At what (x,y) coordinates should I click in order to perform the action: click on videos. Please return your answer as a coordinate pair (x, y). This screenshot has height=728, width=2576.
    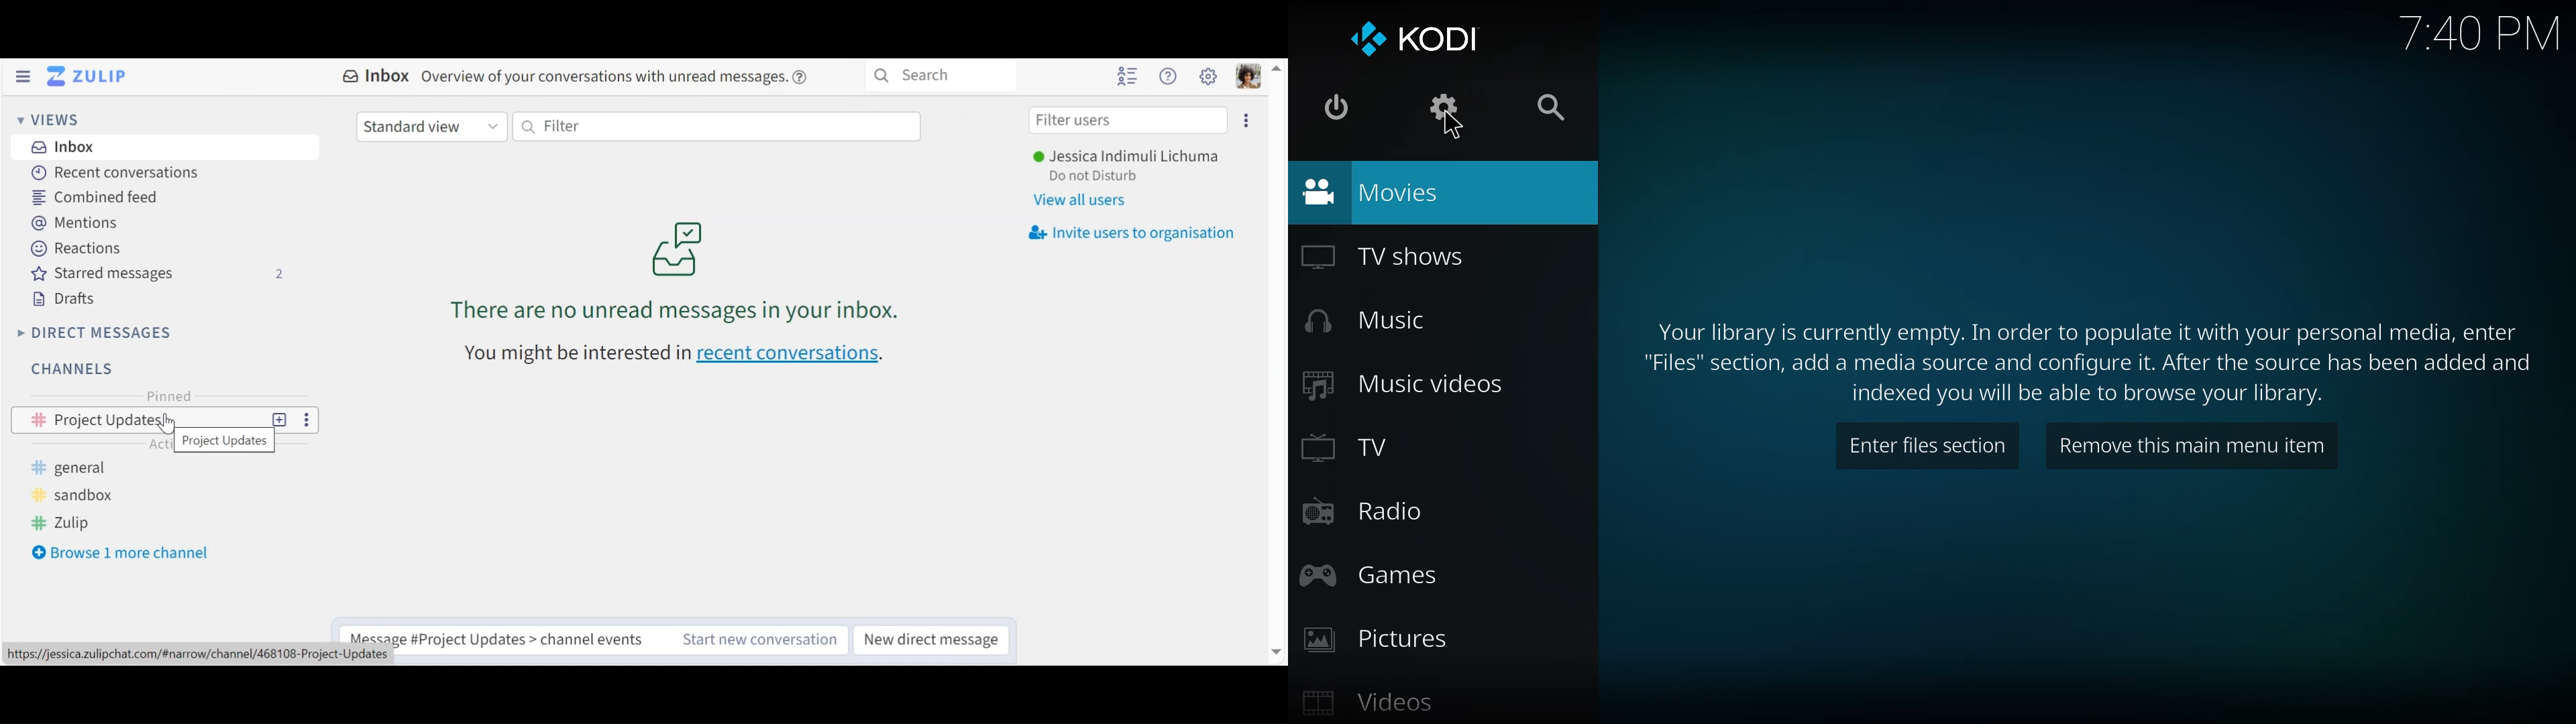
    Looking at the image, I should click on (1371, 703).